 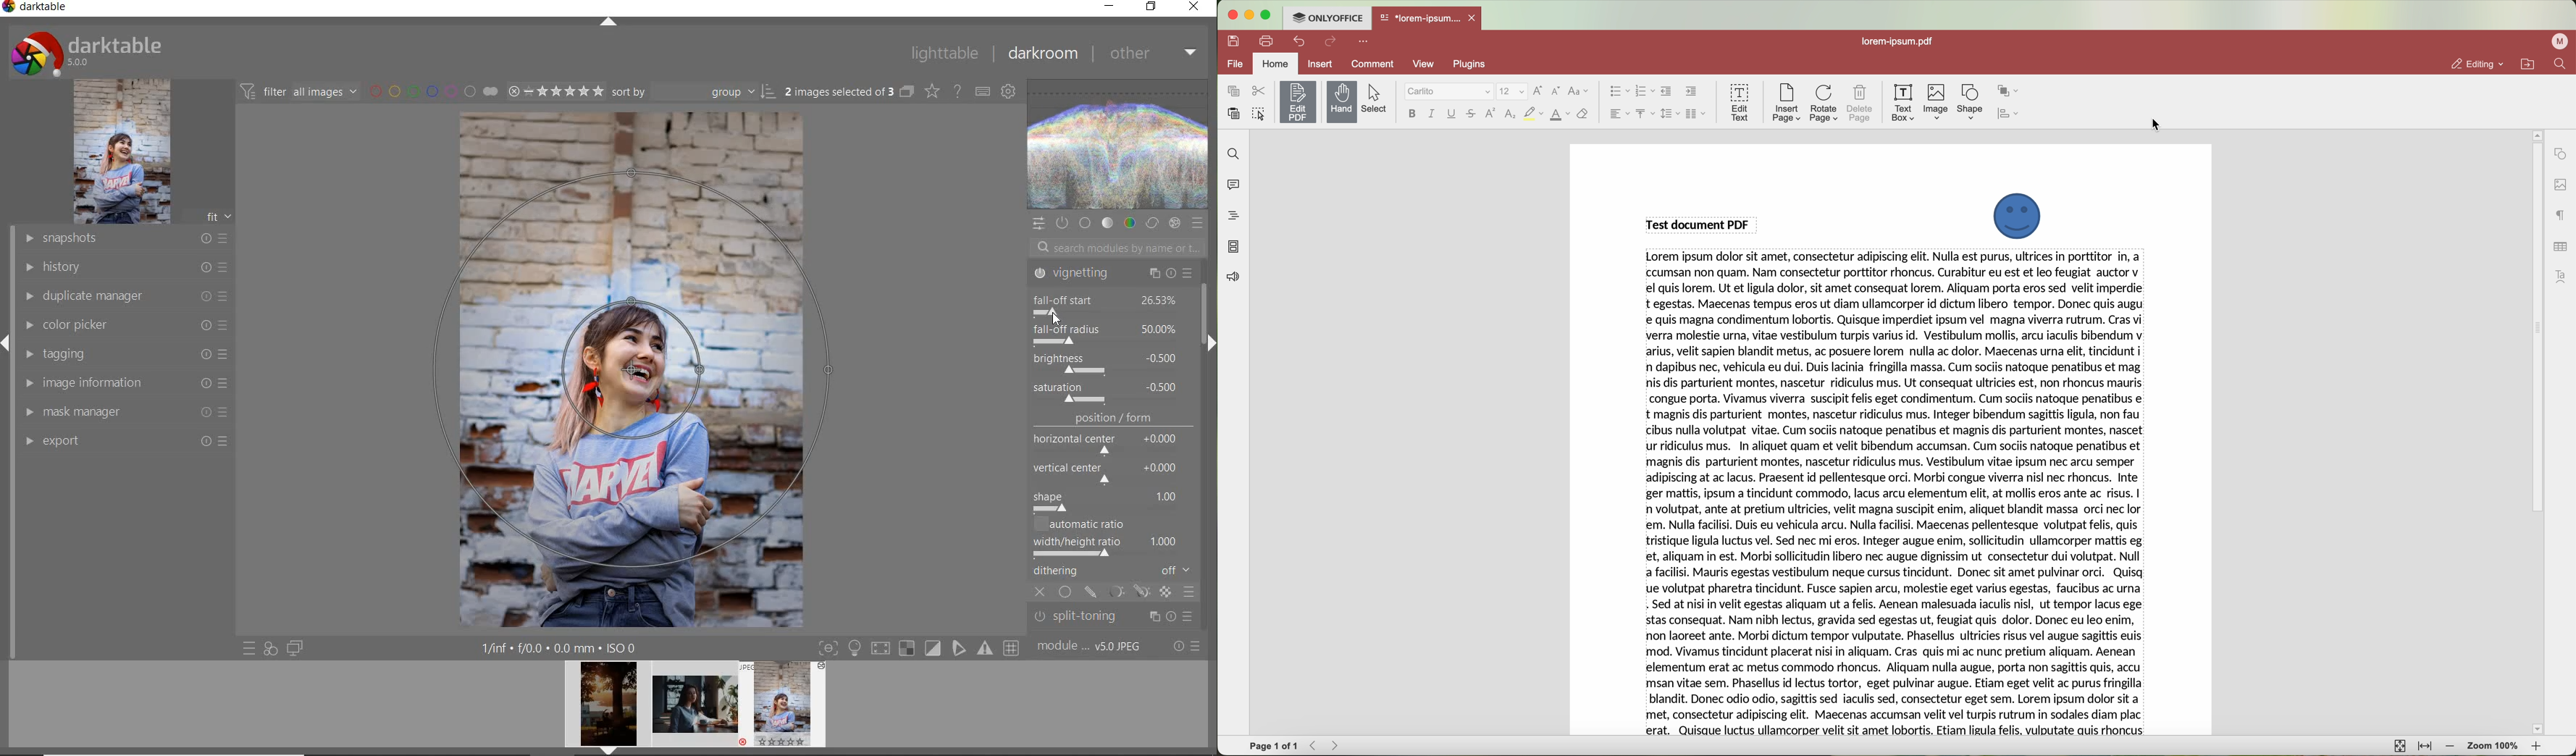 I want to click on find, so click(x=2560, y=65).